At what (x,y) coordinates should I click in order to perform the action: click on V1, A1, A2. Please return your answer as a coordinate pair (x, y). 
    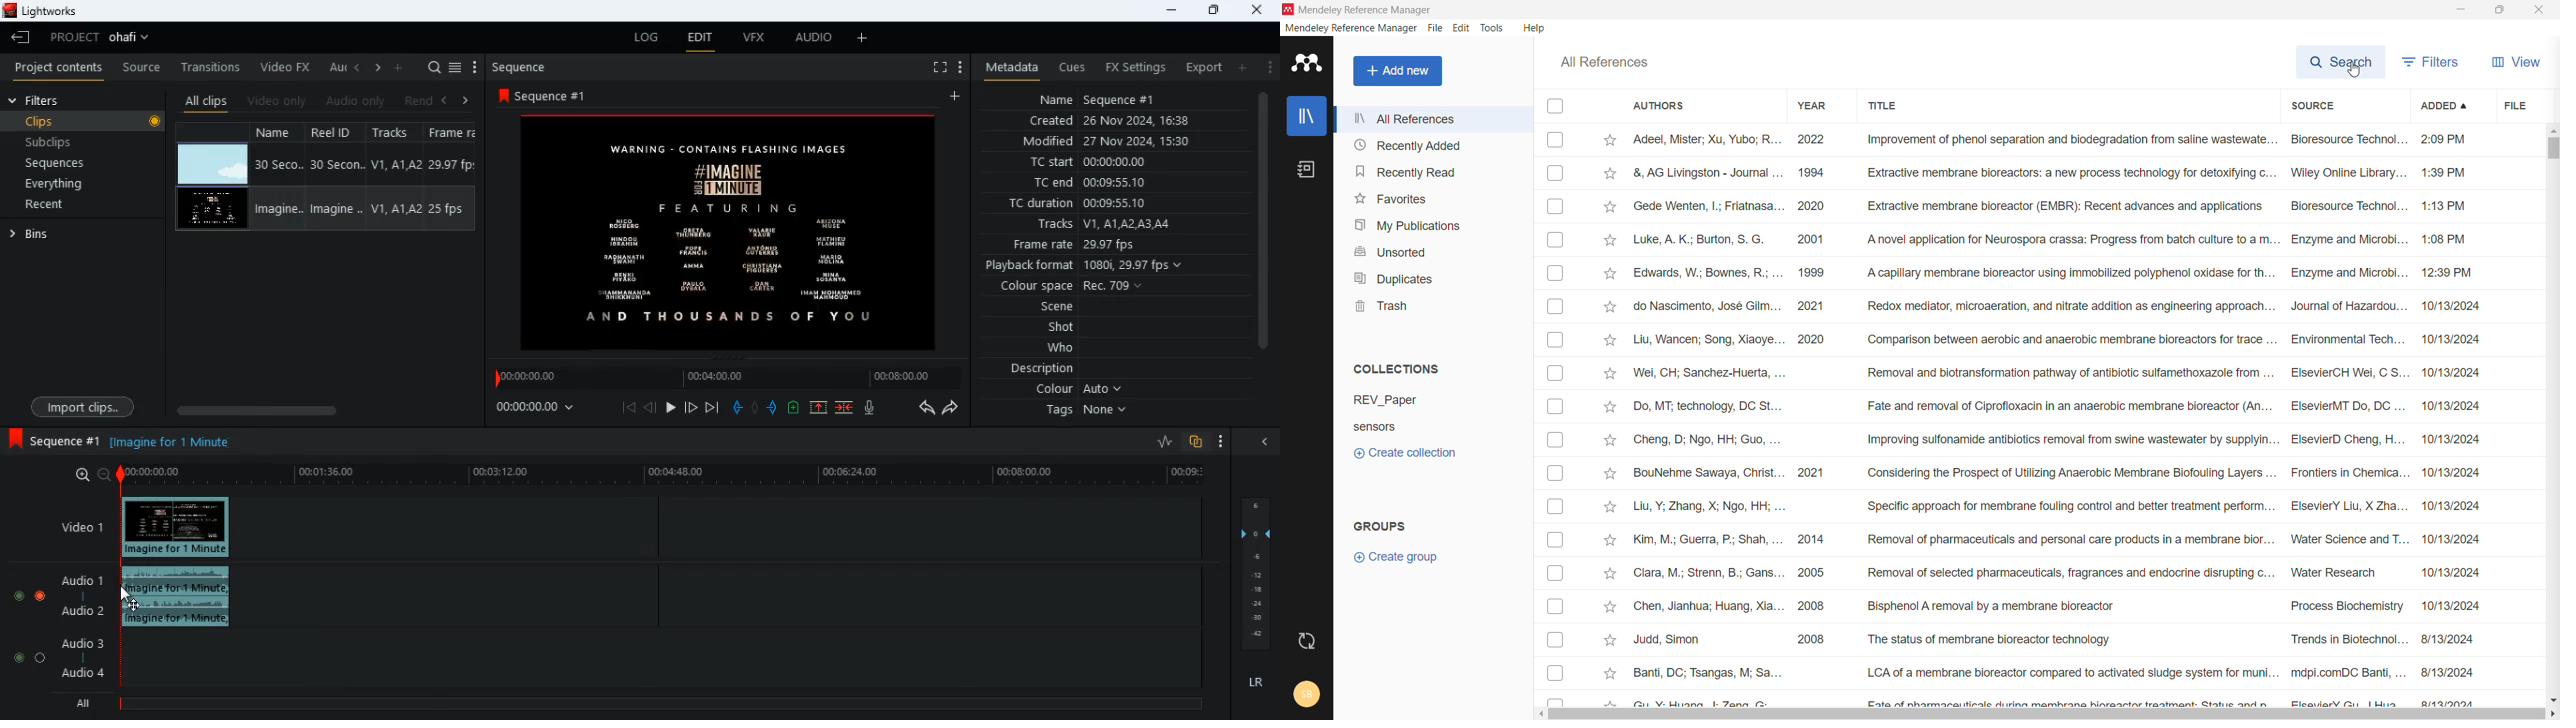
    Looking at the image, I should click on (394, 164).